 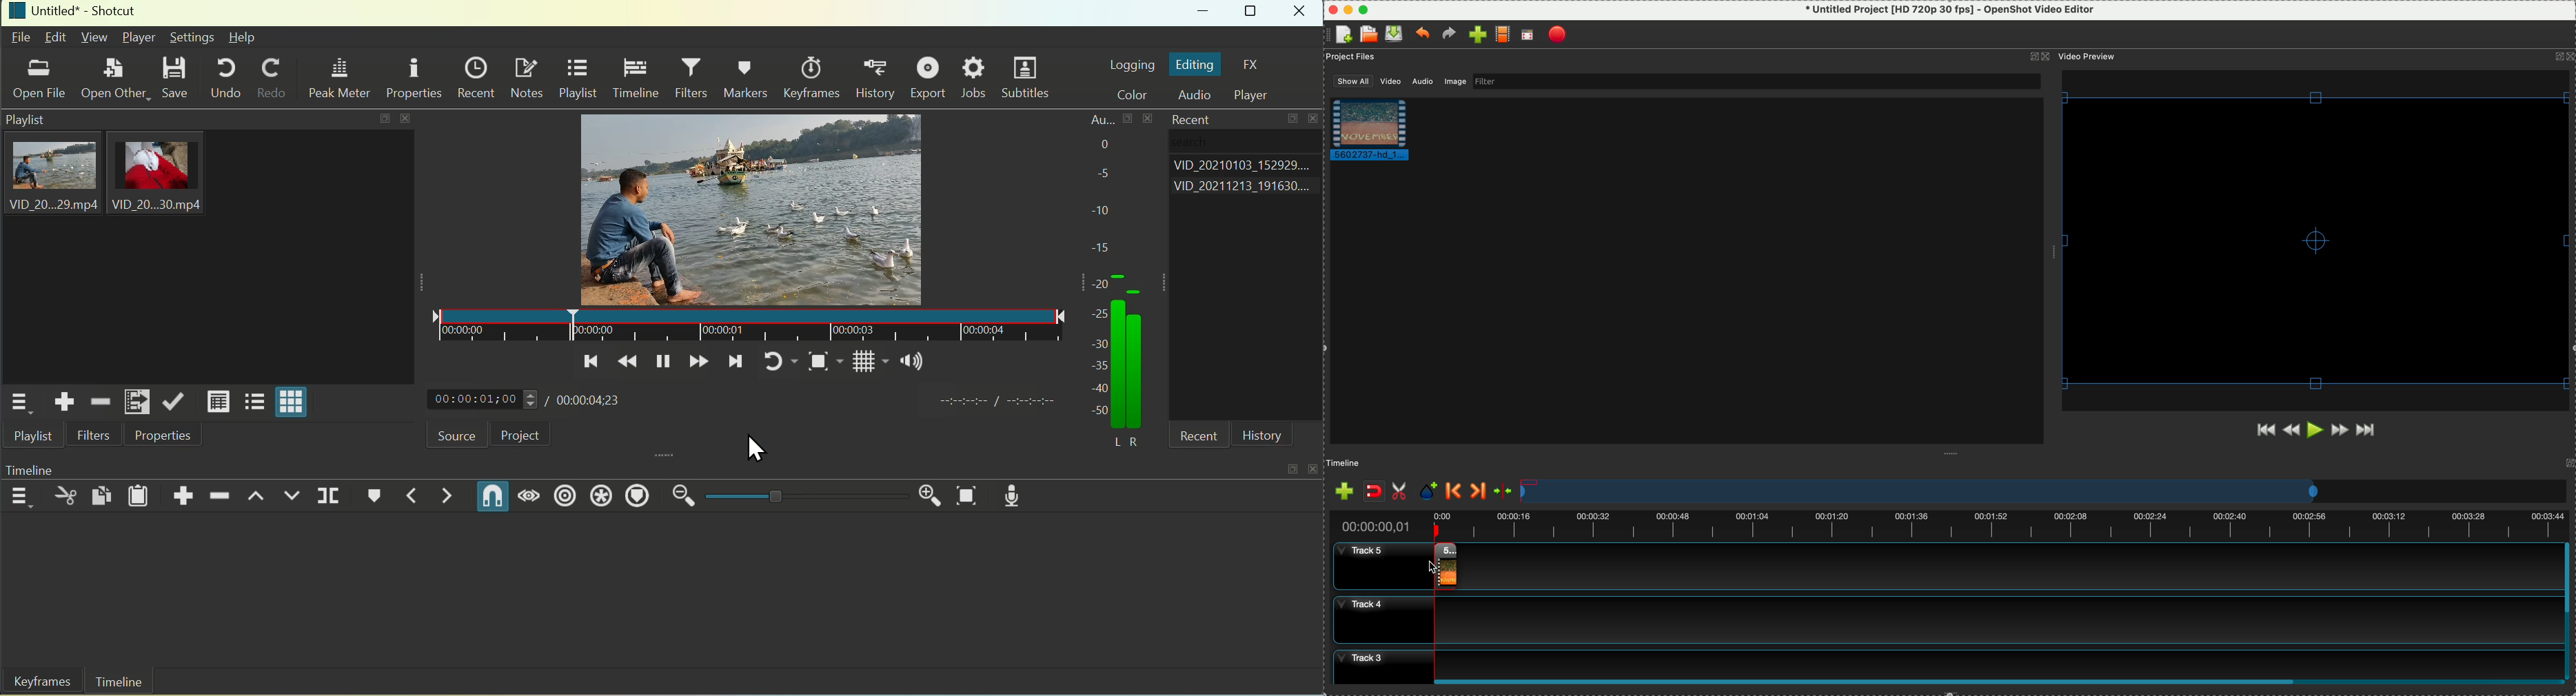 What do you see at coordinates (1757, 81) in the screenshot?
I see `filter` at bounding box center [1757, 81].